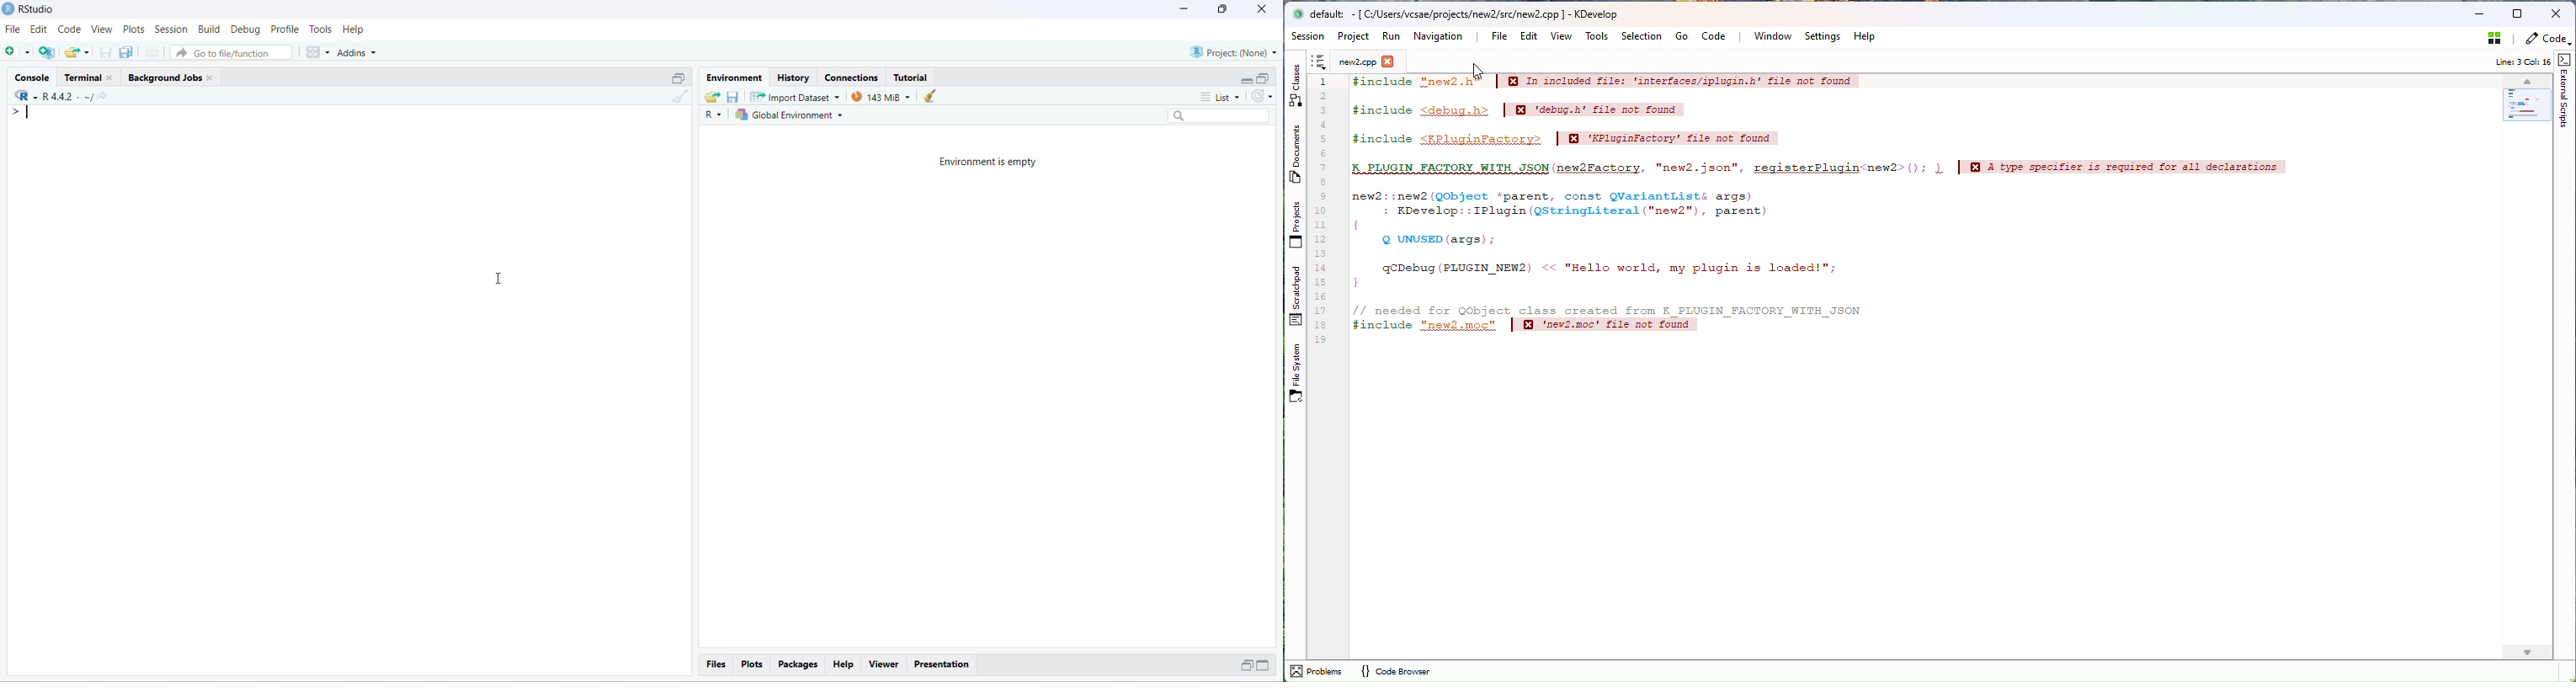 This screenshot has width=2576, height=700. What do you see at coordinates (1222, 116) in the screenshot?
I see `search box` at bounding box center [1222, 116].